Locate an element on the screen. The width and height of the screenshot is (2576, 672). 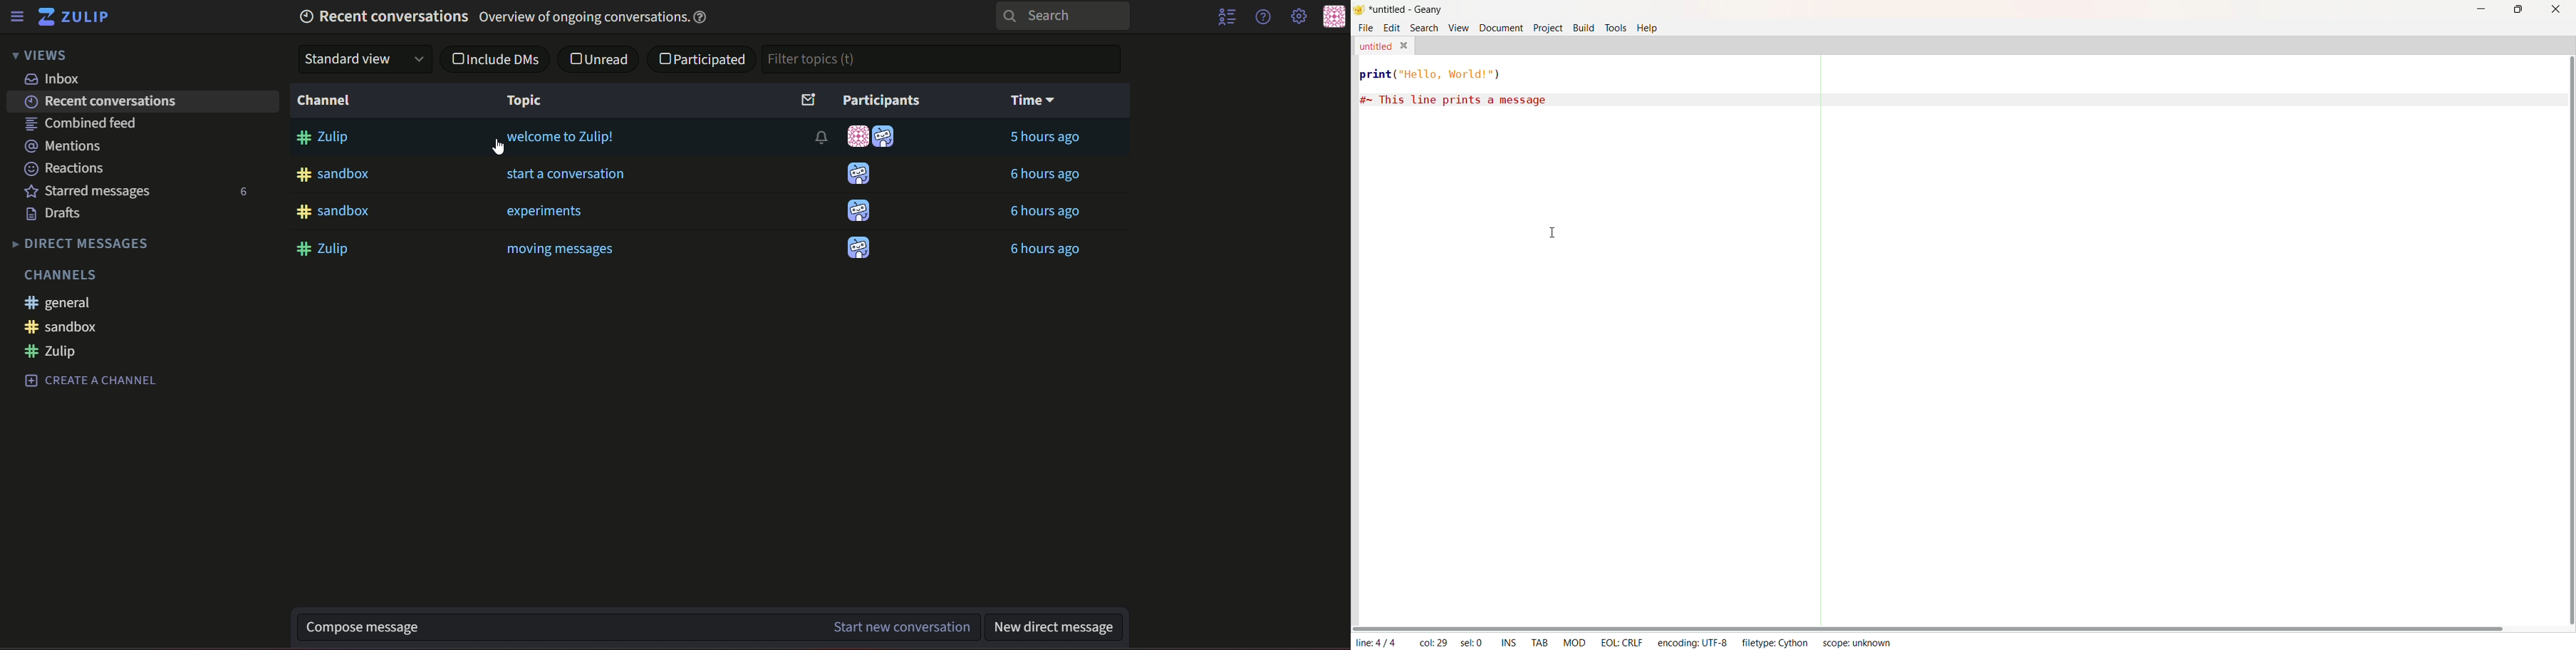
views is located at coordinates (43, 56).